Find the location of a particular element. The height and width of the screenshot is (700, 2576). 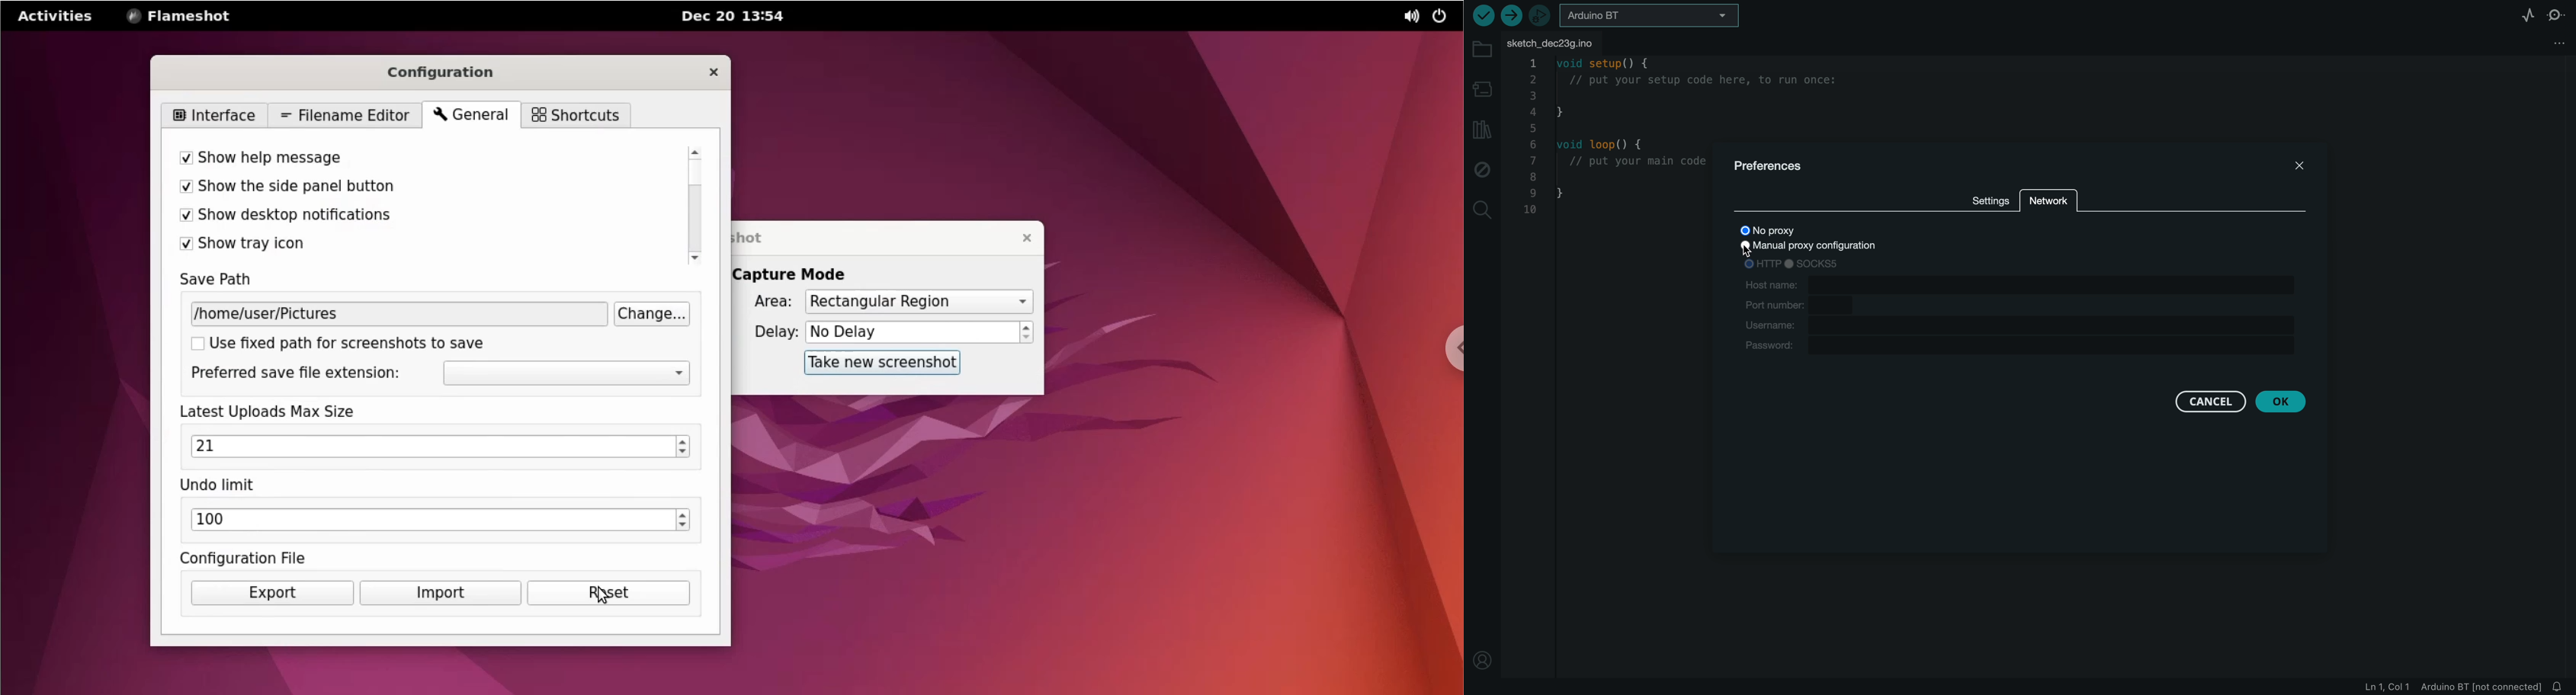

cursor is located at coordinates (1752, 248).